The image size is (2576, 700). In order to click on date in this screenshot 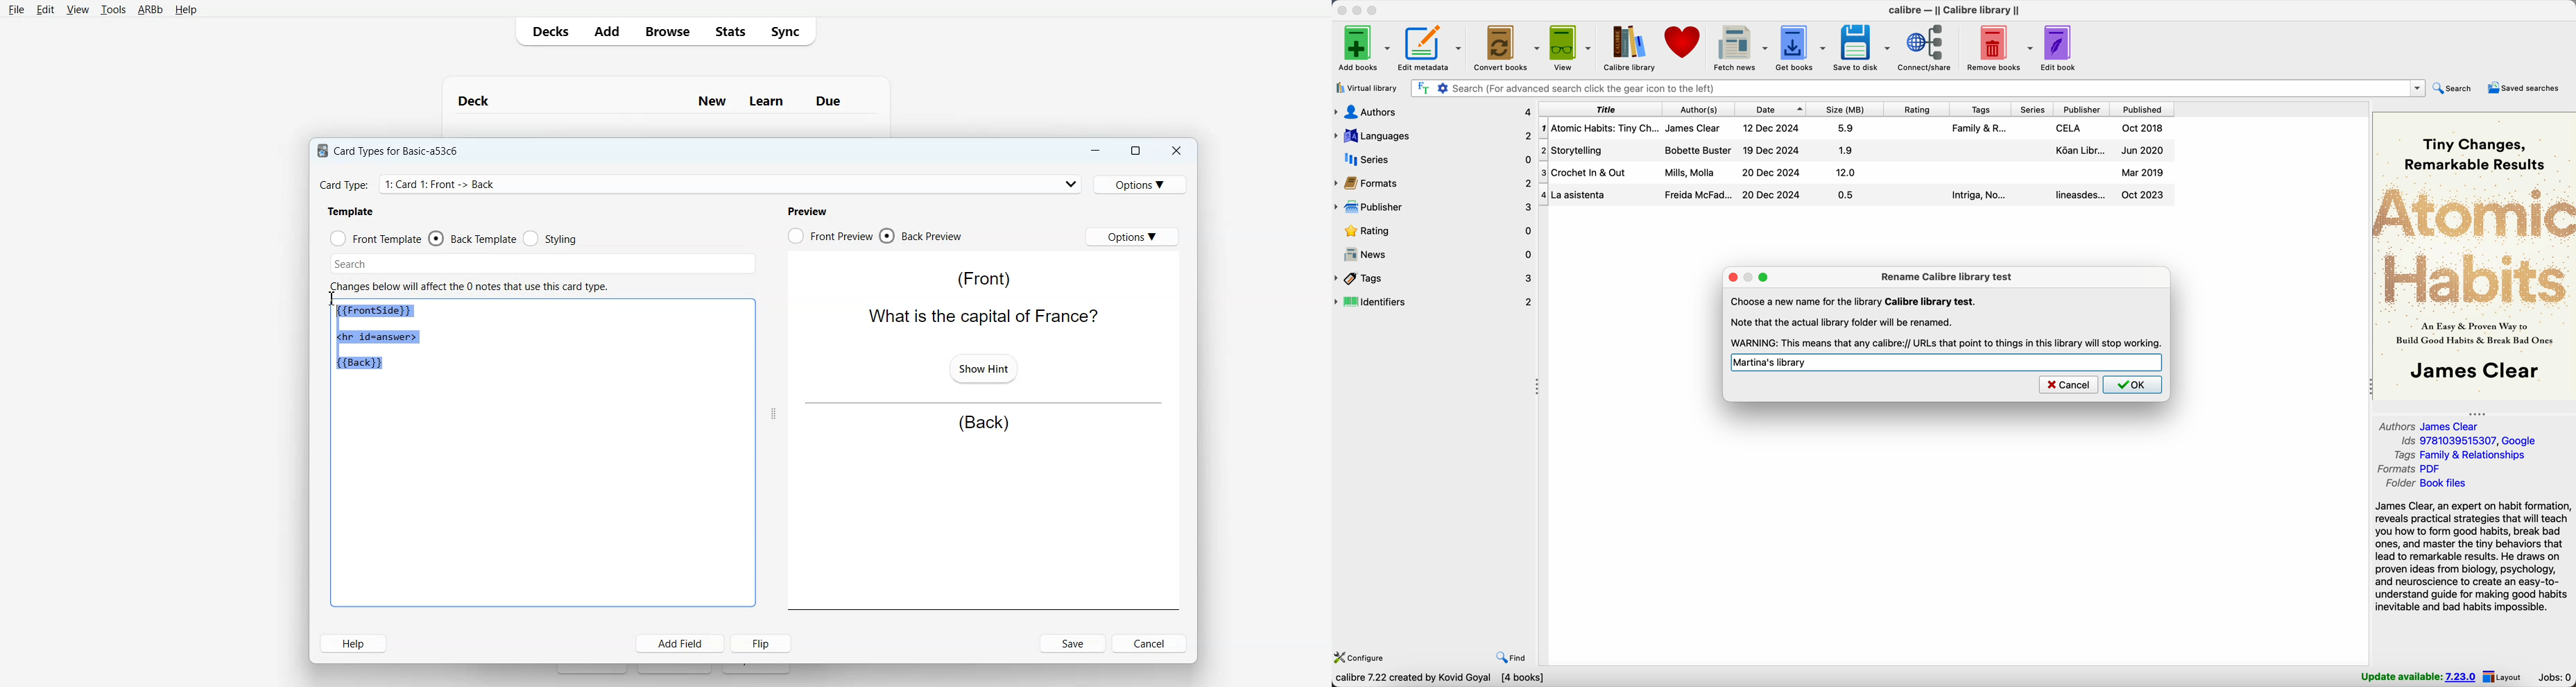, I will do `click(1770, 109)`.